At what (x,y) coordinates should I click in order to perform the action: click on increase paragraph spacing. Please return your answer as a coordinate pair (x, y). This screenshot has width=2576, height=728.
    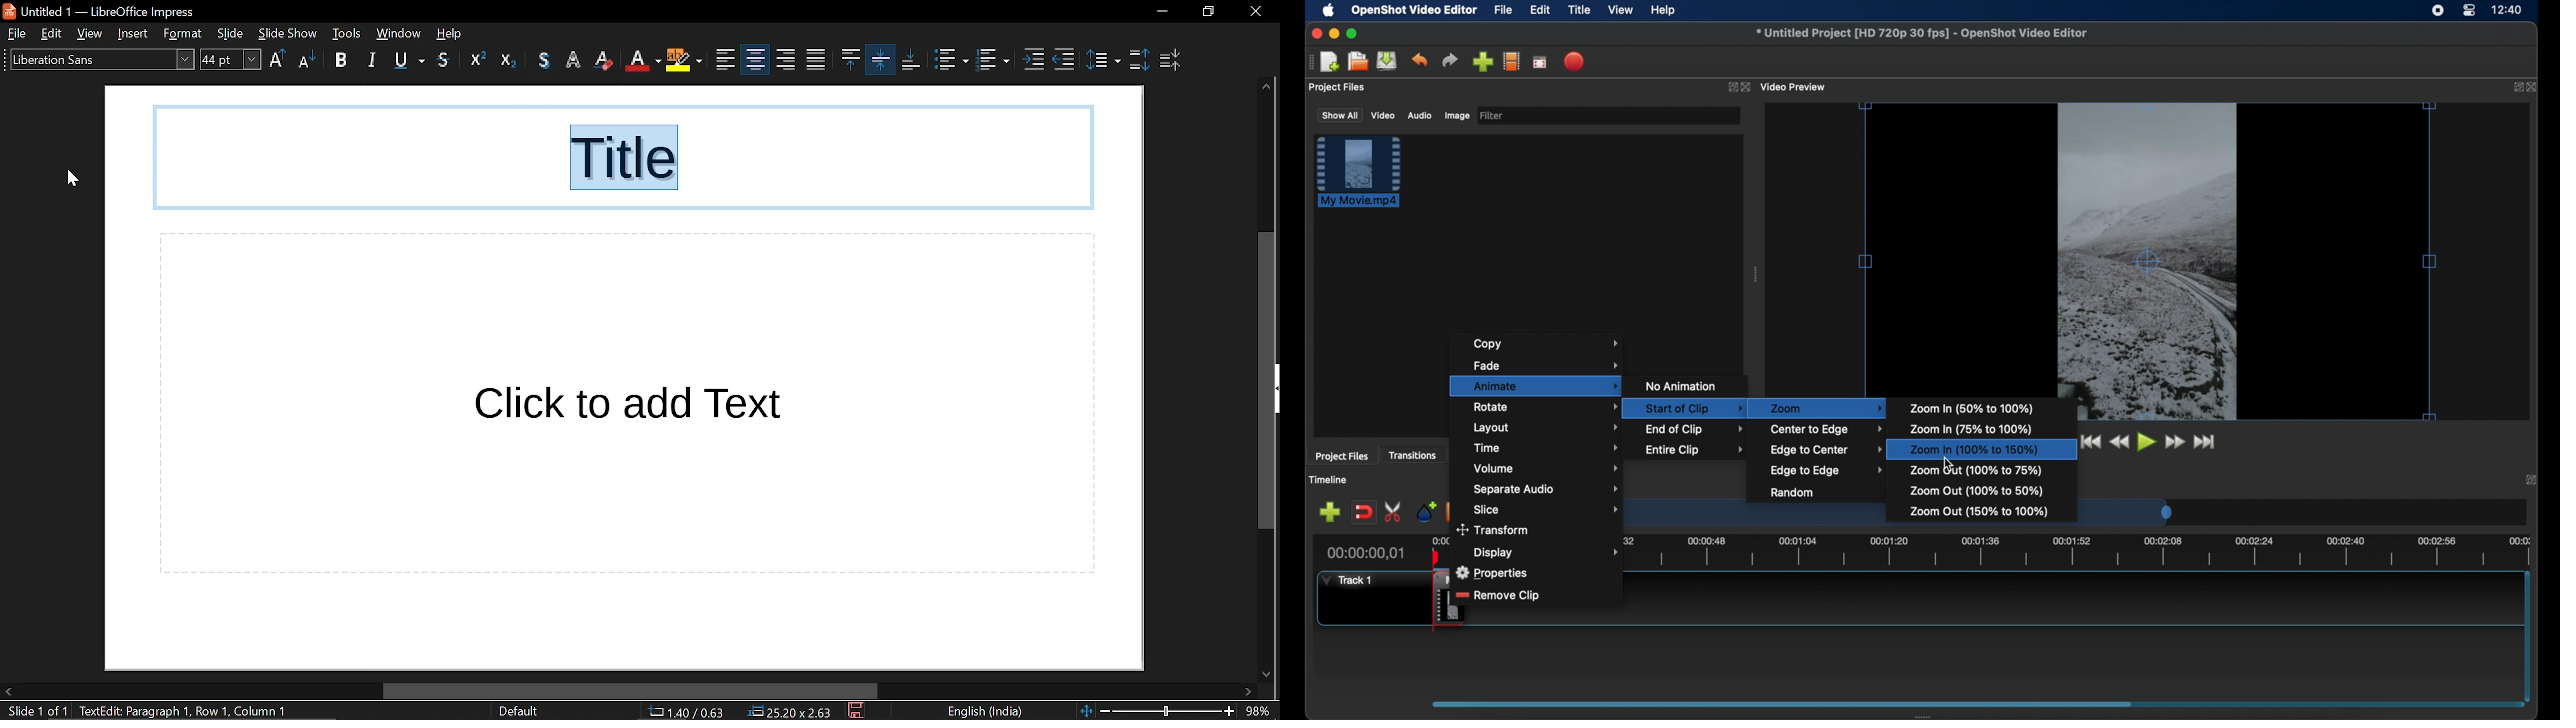
    Looking at the image, I should click on (1138, 58).